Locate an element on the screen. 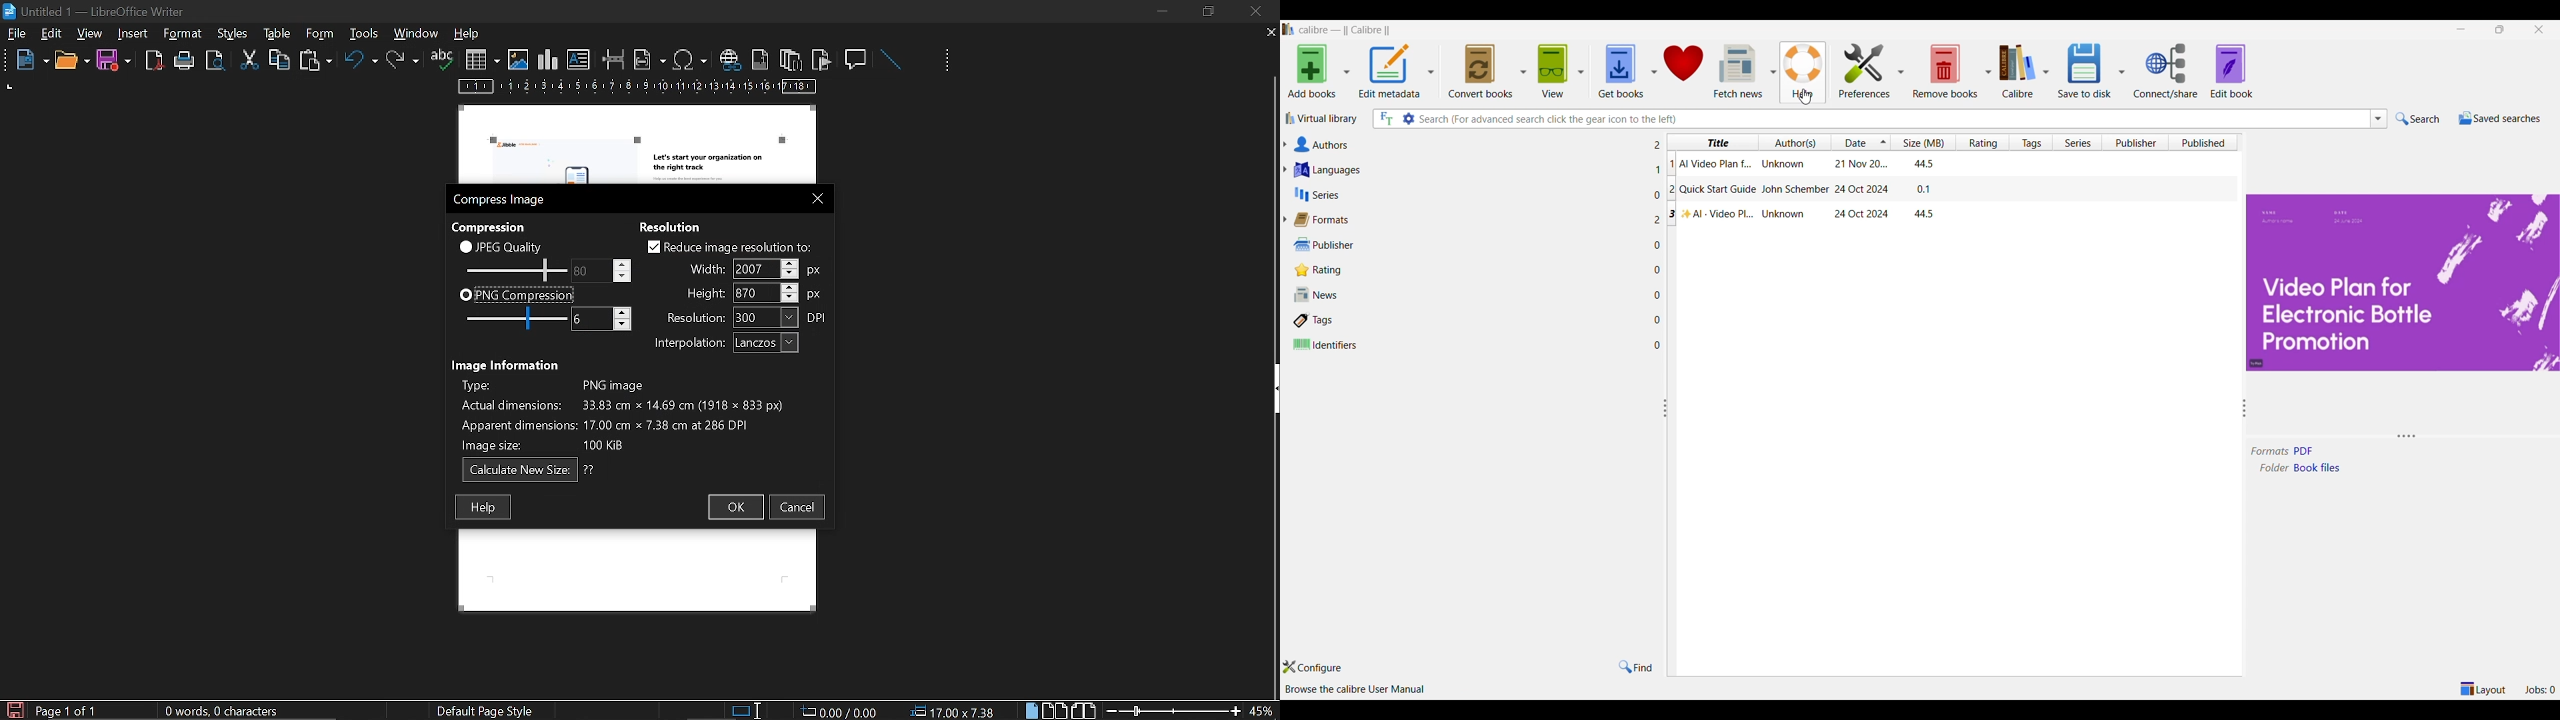  Search list is located at coordinates (2379, 119).